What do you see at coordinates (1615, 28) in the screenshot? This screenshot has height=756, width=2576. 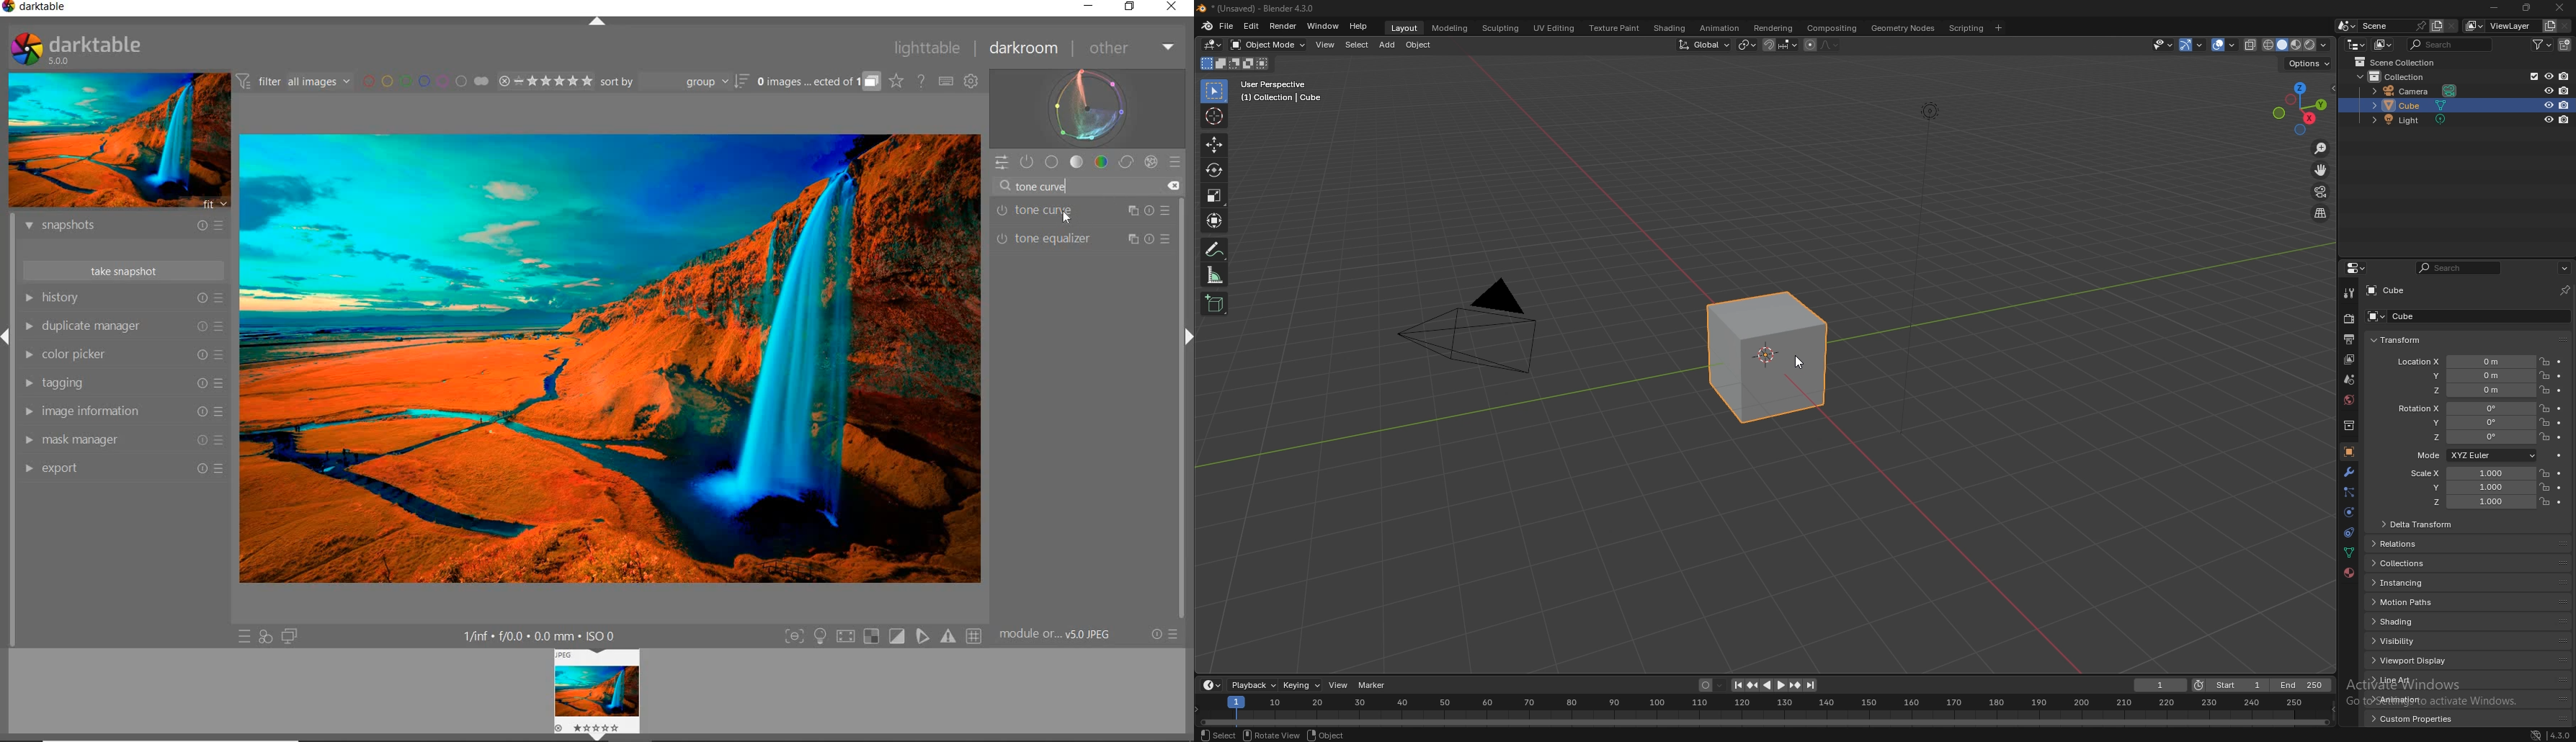 I see `texture paint` at bounding box center [1615, 28].